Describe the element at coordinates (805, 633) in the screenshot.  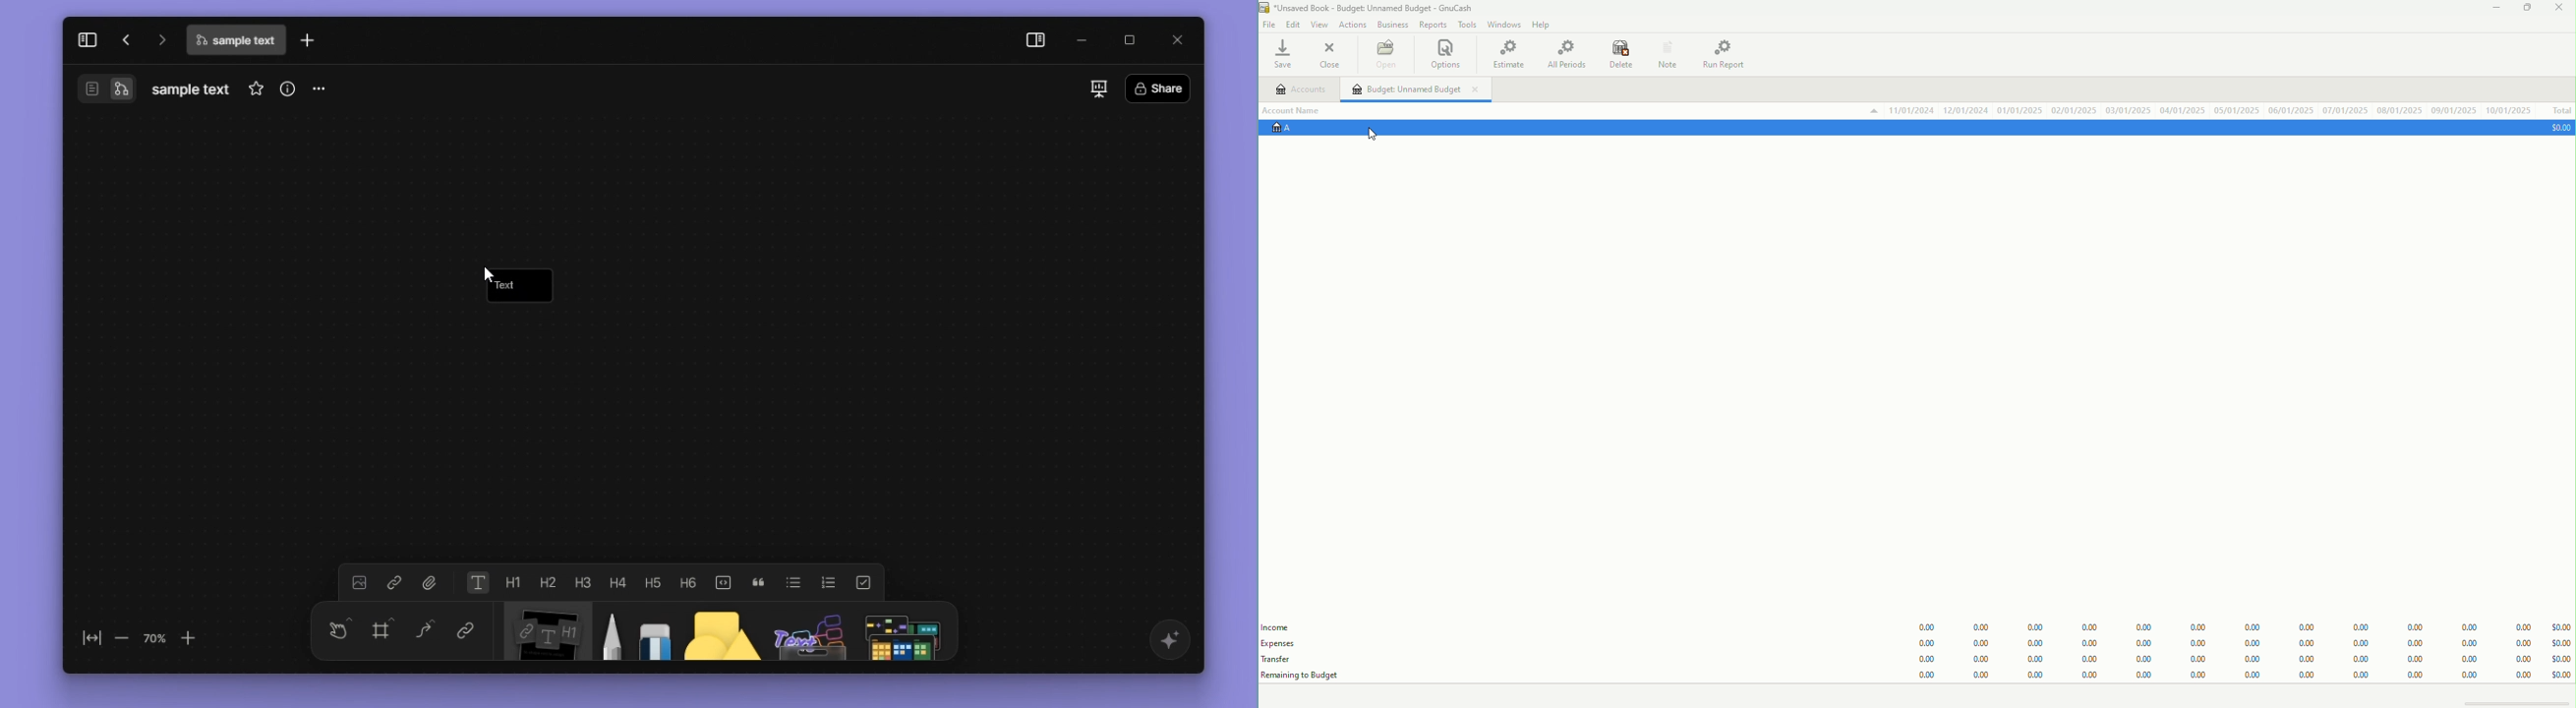
I see `others` at that location.